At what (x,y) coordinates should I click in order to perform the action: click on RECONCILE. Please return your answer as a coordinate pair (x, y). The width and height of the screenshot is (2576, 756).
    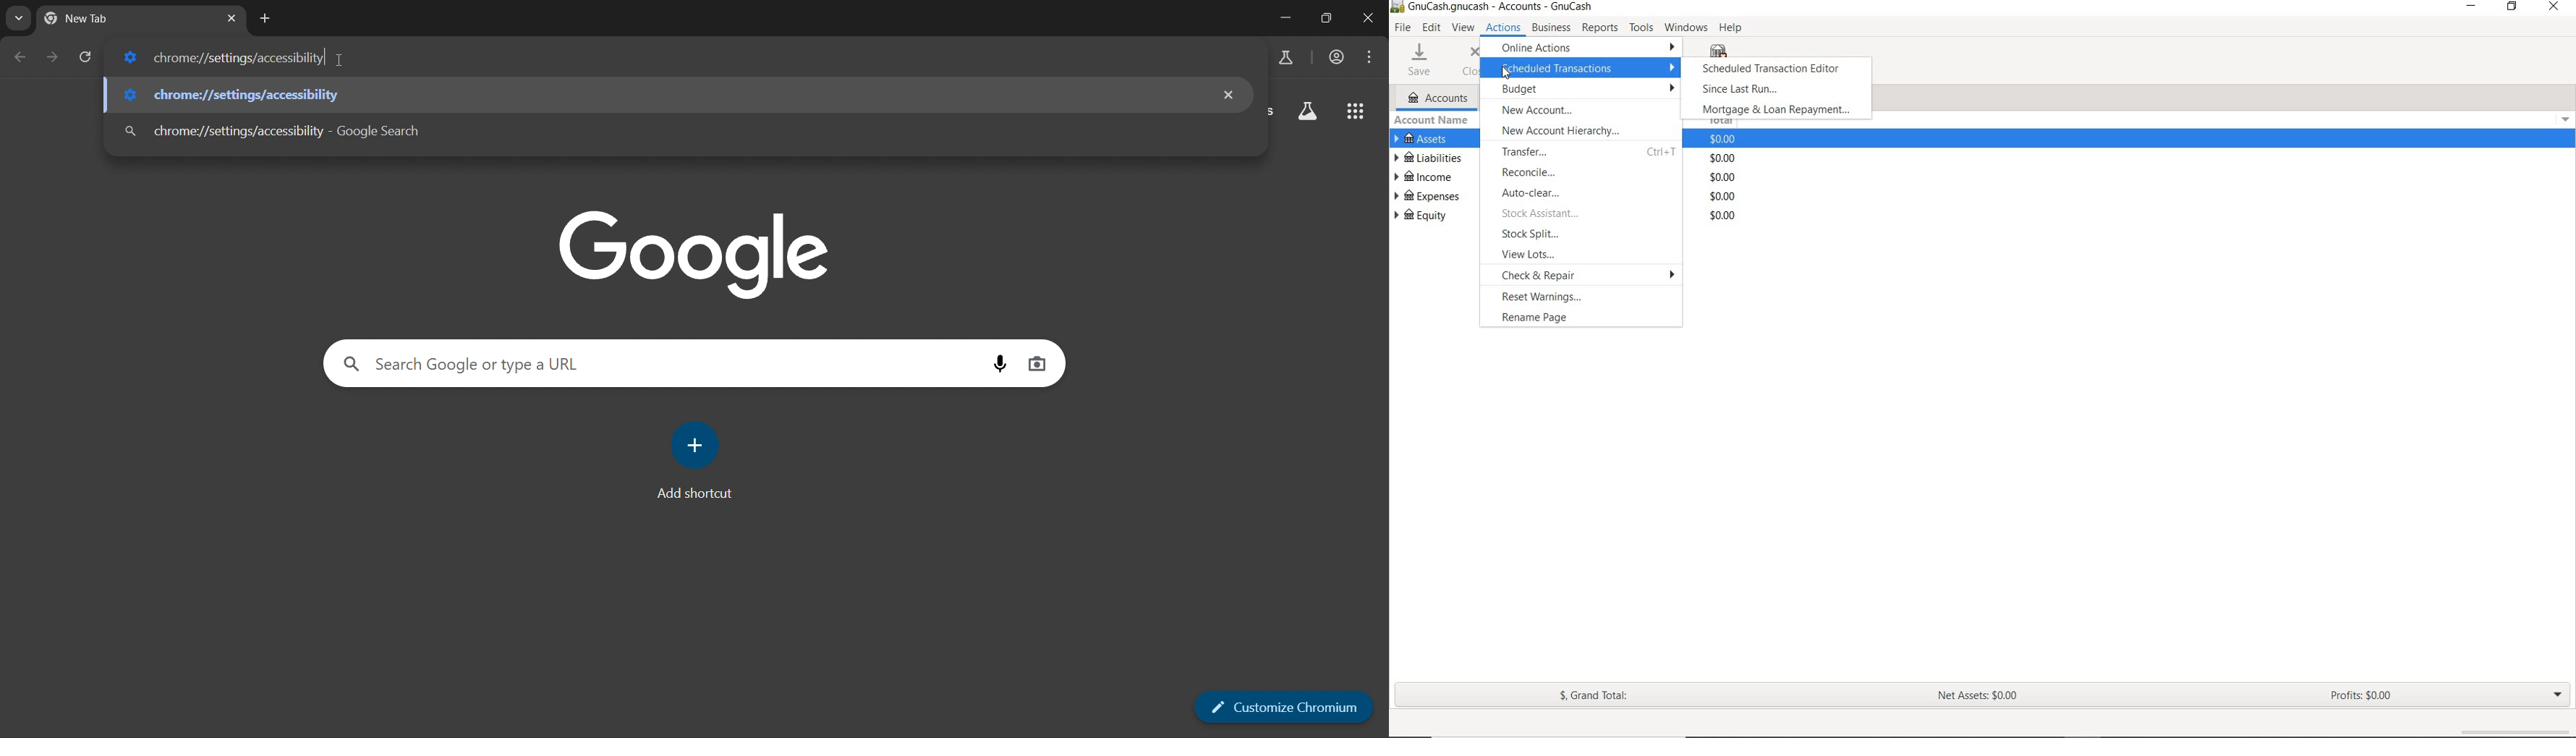
    Looking at the image, I should click on (1585, 172).